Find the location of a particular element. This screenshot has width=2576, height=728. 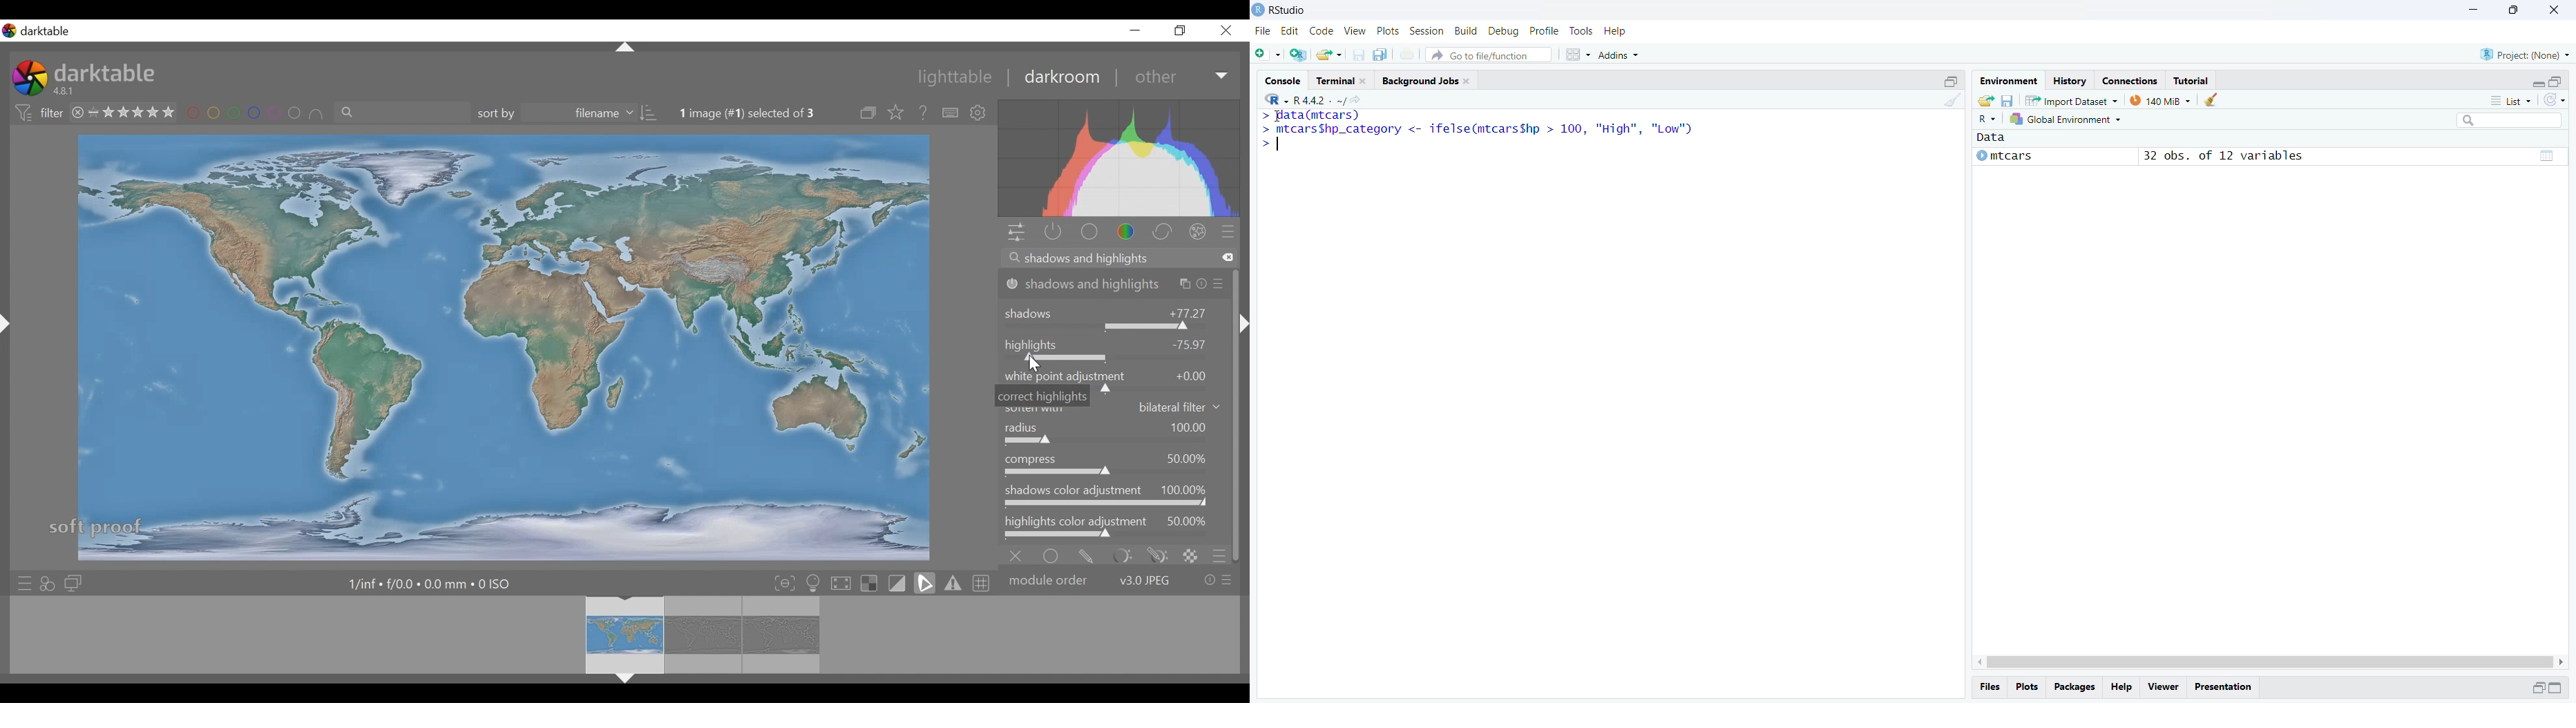

Files is located at coordinates (1992, 686).